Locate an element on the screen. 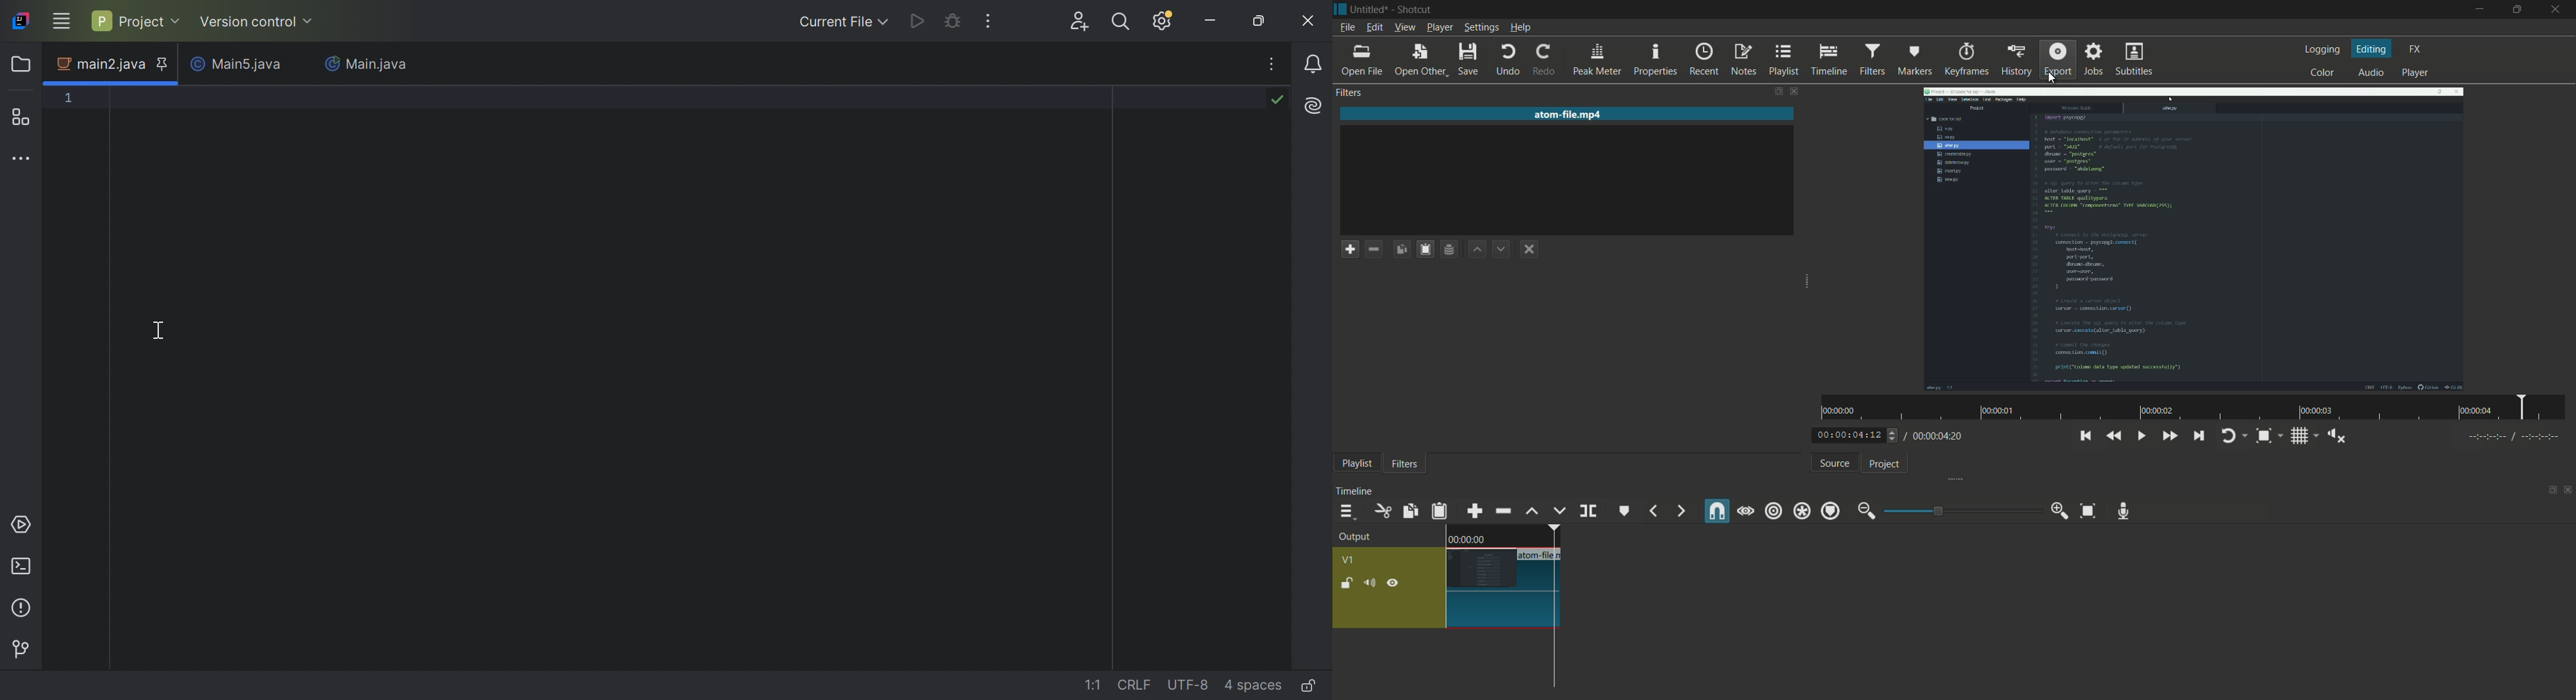 The image size is (2576, 700). keyframes is located at coordinates (1967, 60).